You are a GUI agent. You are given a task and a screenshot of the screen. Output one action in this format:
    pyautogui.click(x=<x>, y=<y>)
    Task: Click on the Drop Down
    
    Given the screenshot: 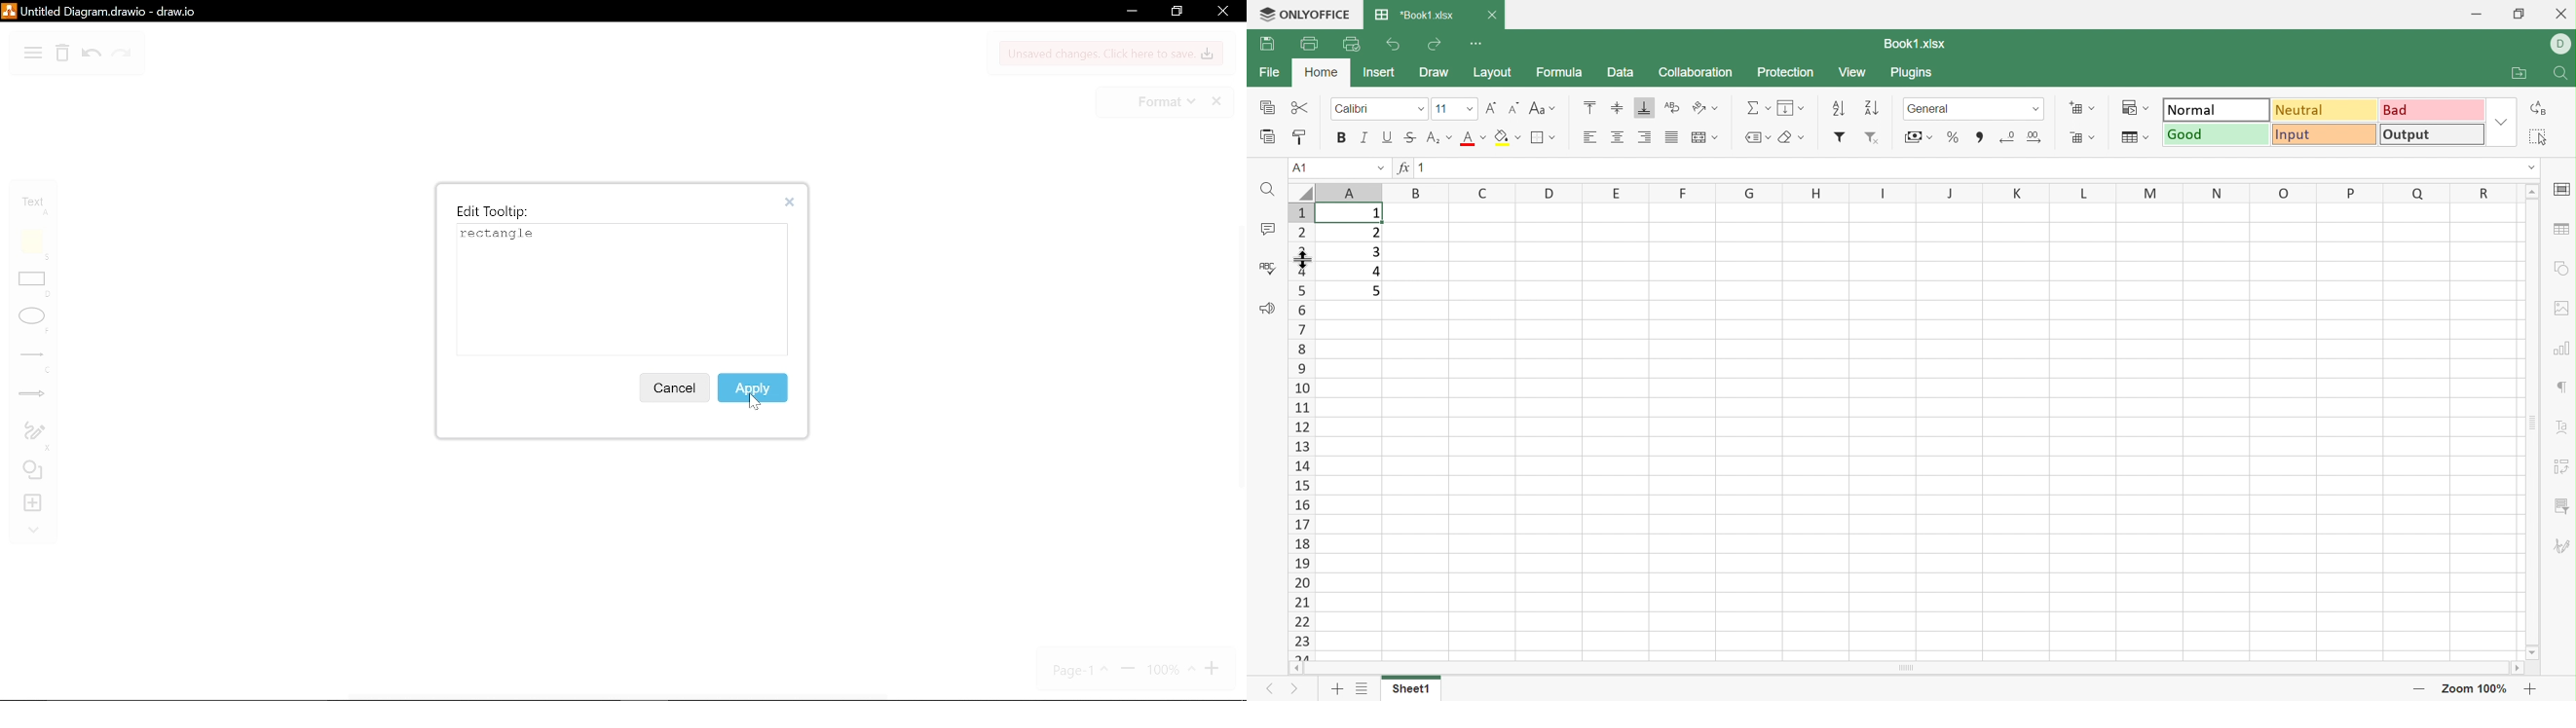 What is the action you would take?
    pyautogui.click(x=1803, y=108)
    